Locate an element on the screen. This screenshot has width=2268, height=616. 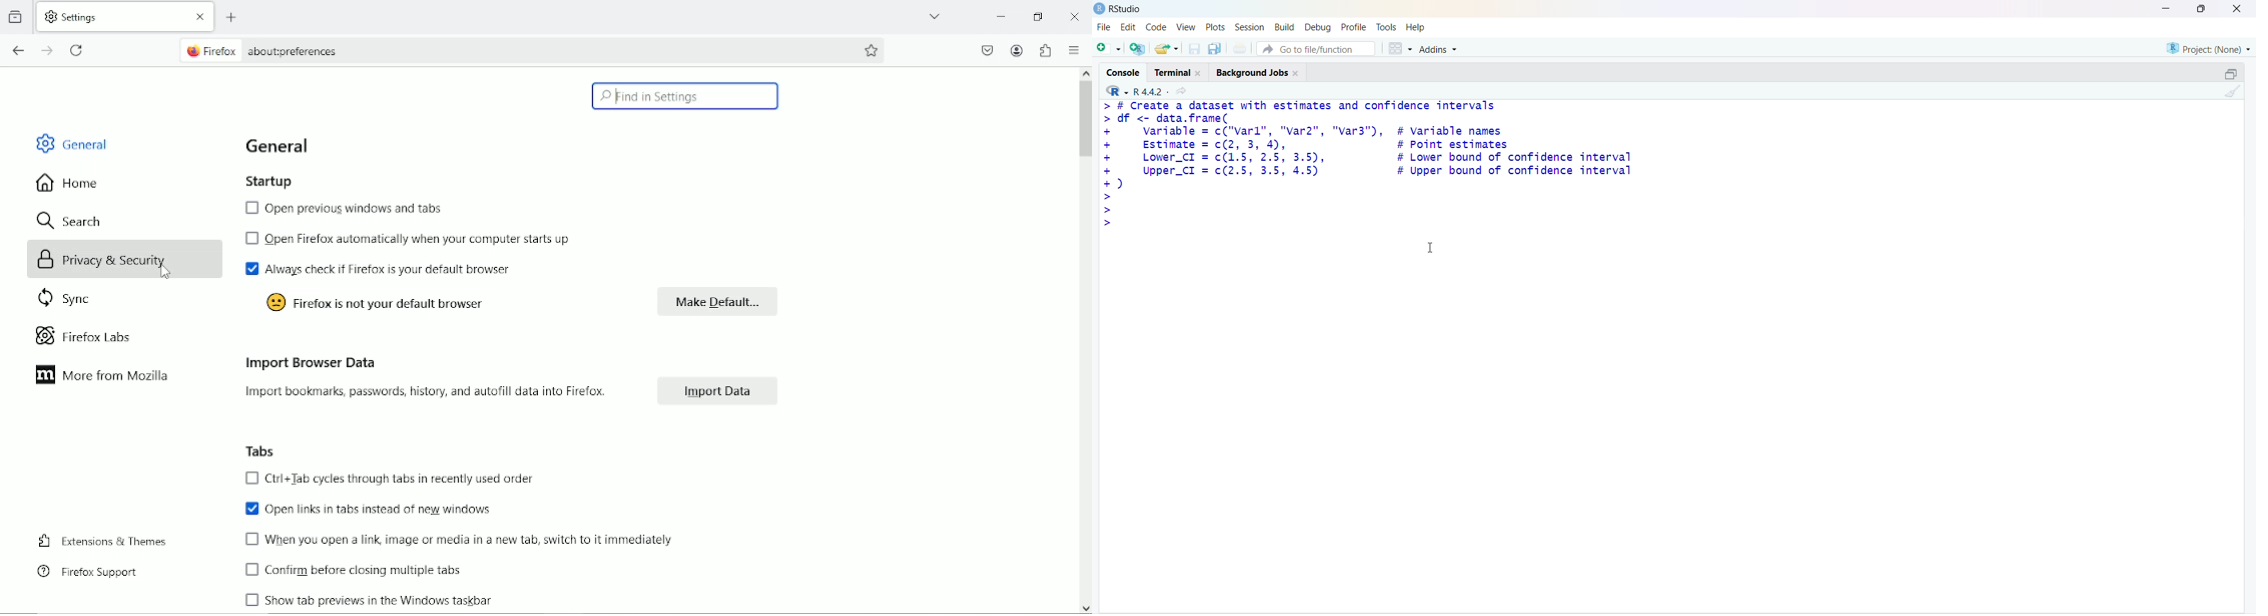
Session is located at coordinates (1249, 27).